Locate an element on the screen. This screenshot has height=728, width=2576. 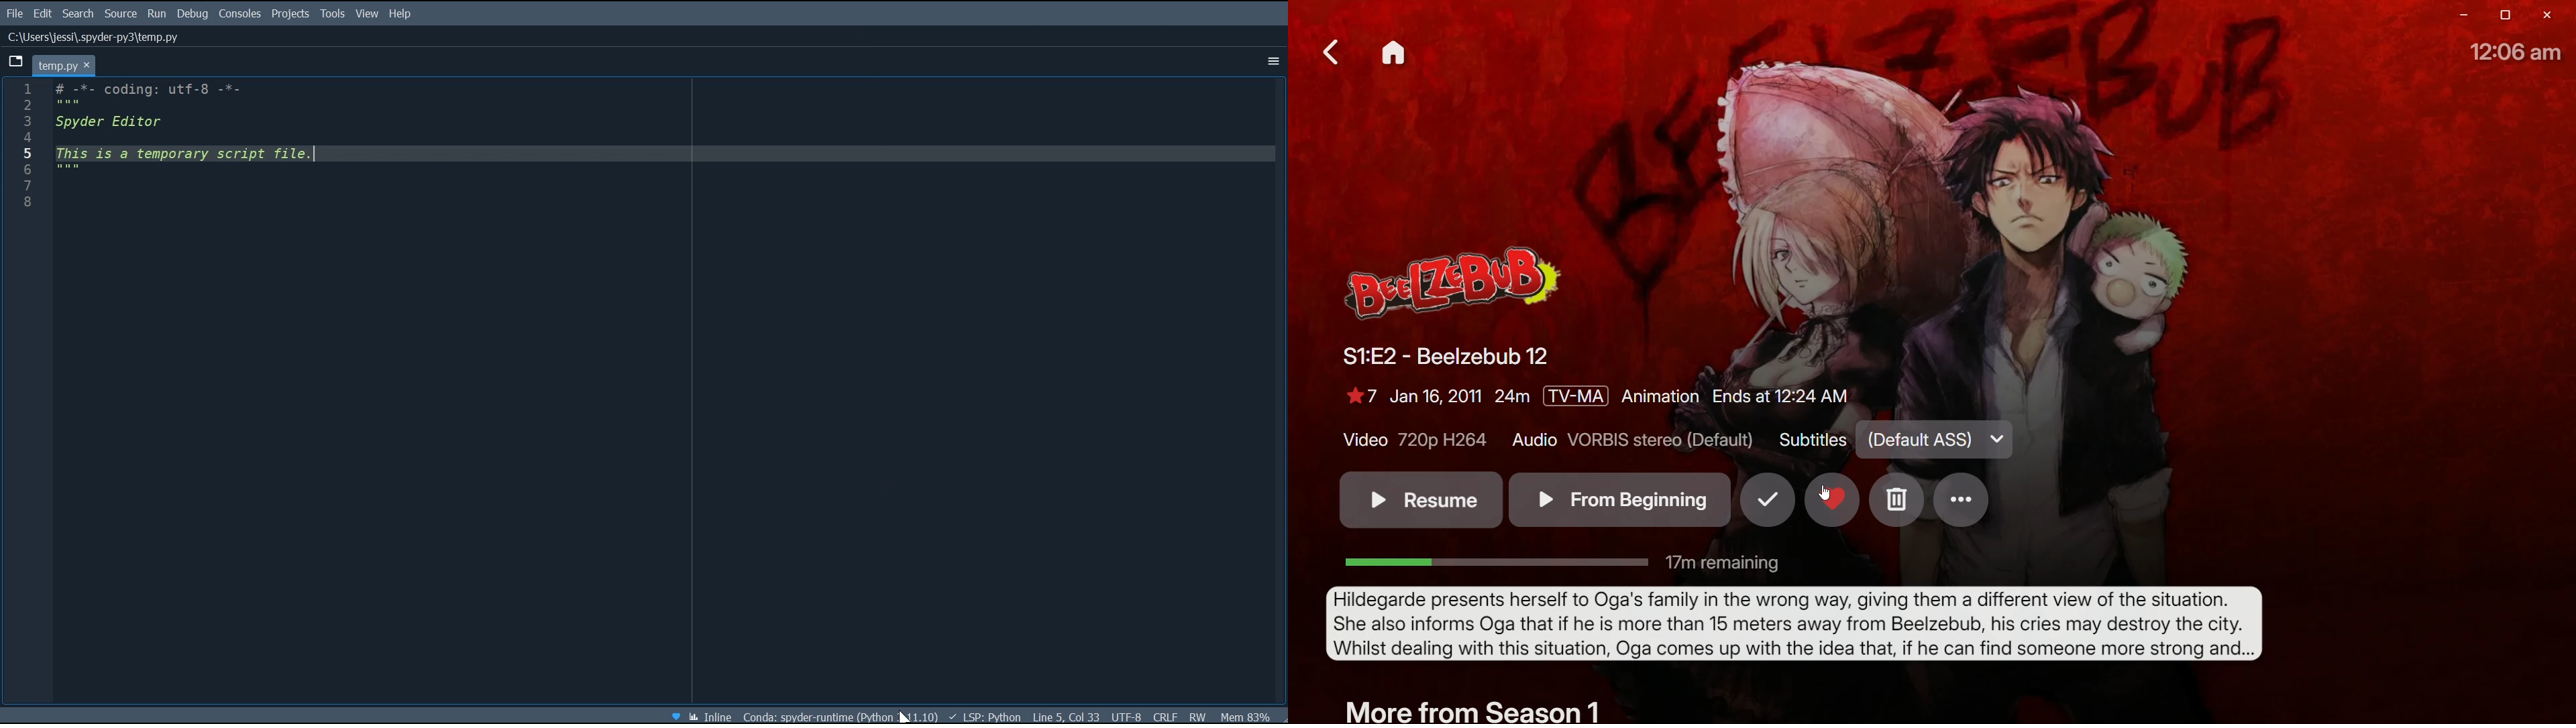
Search is located at coordinates (79, 13).